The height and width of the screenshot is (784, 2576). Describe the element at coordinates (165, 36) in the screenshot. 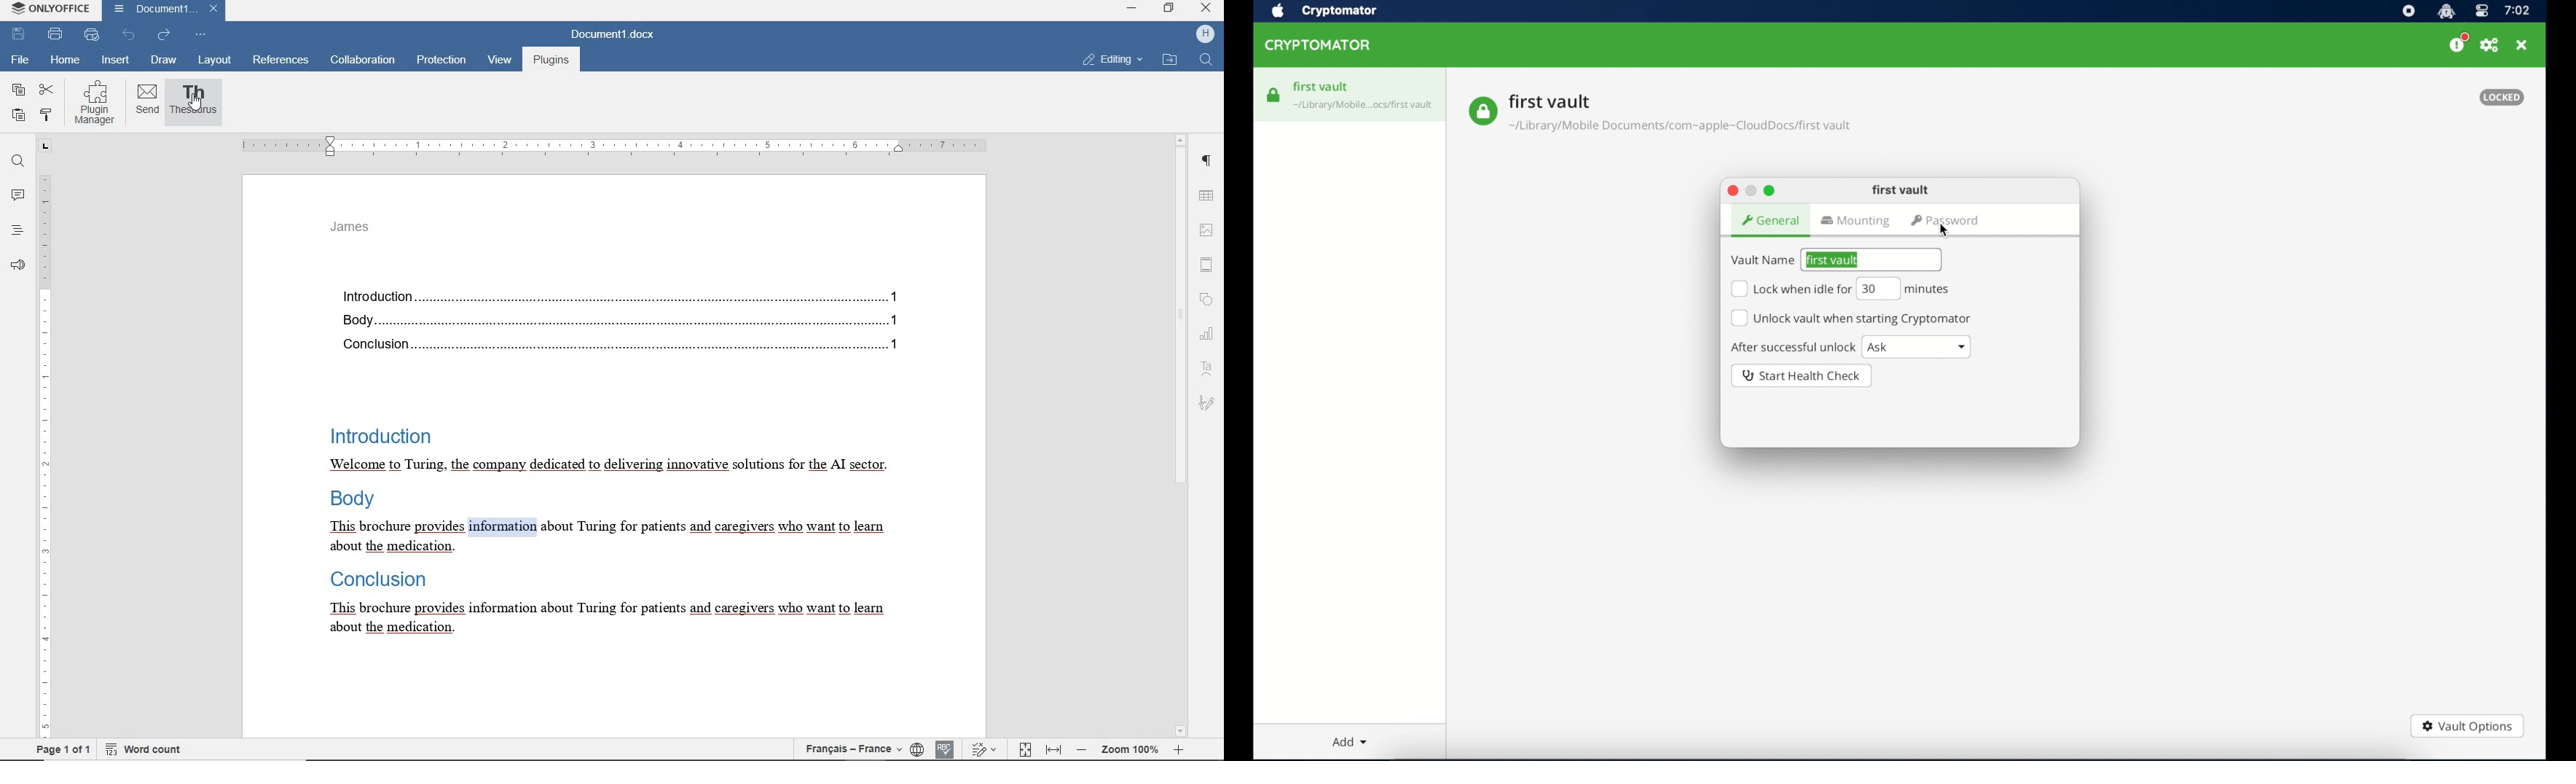

I see `REDO` at that location.